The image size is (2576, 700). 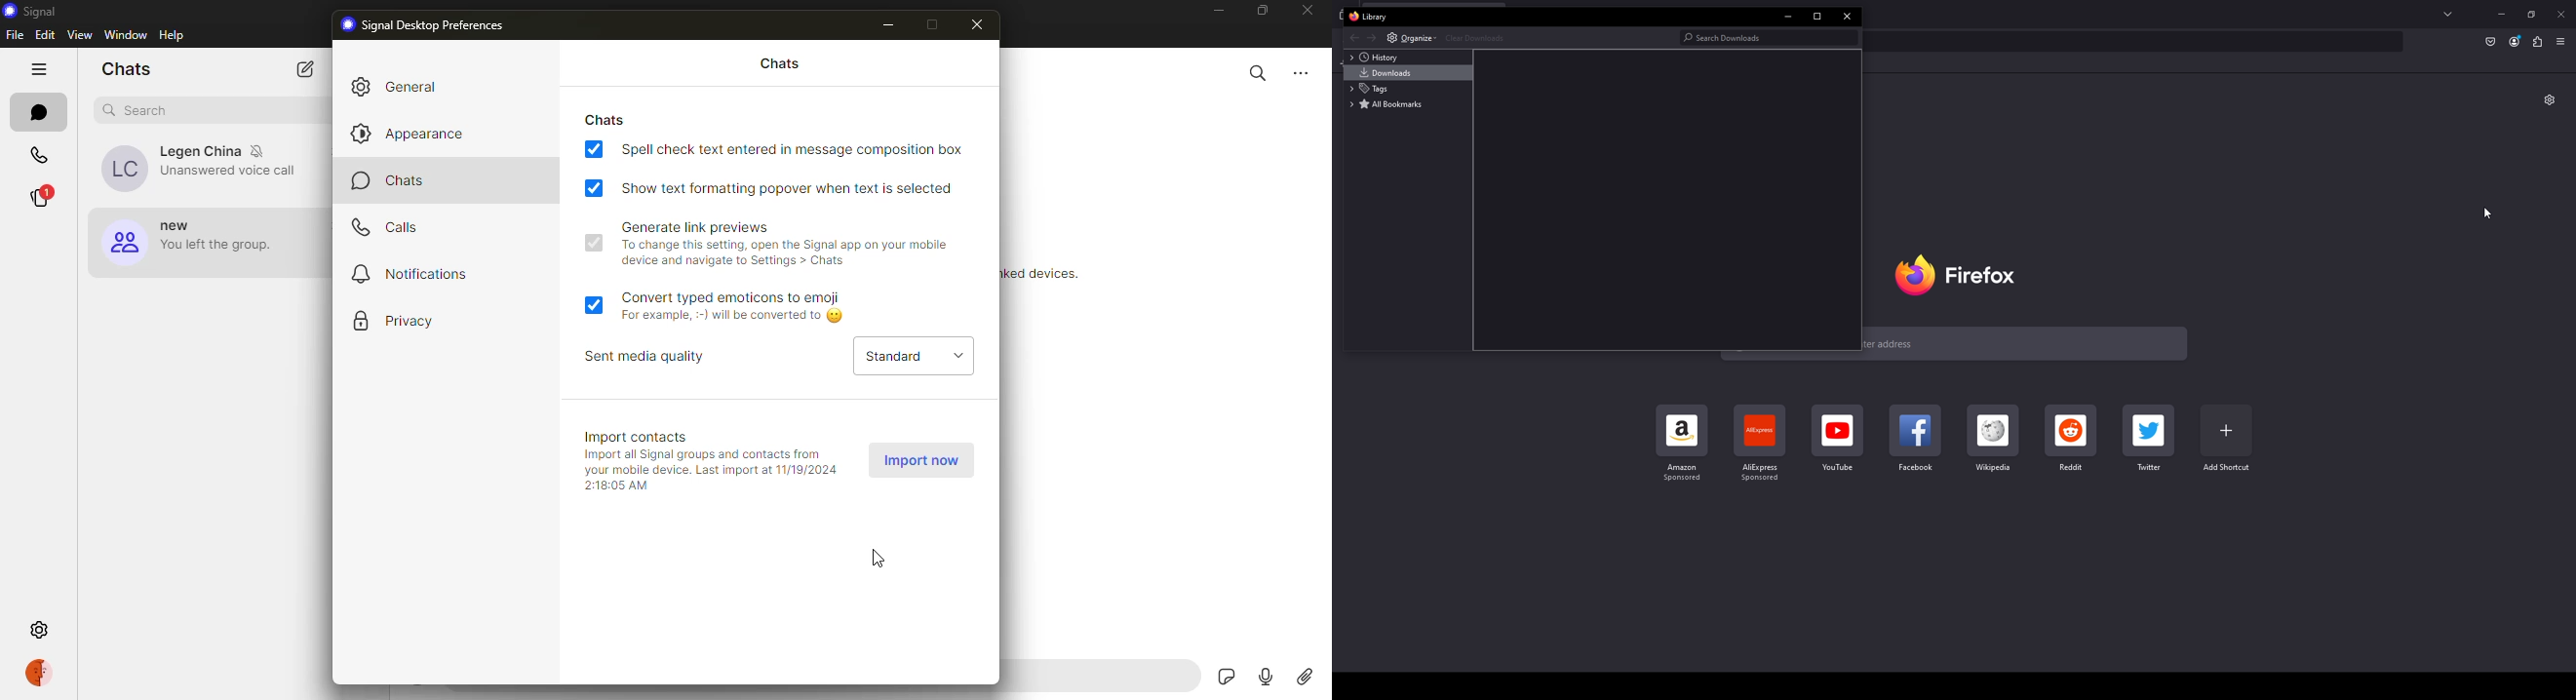 I want to click on profile, so click(x=41, y=671).